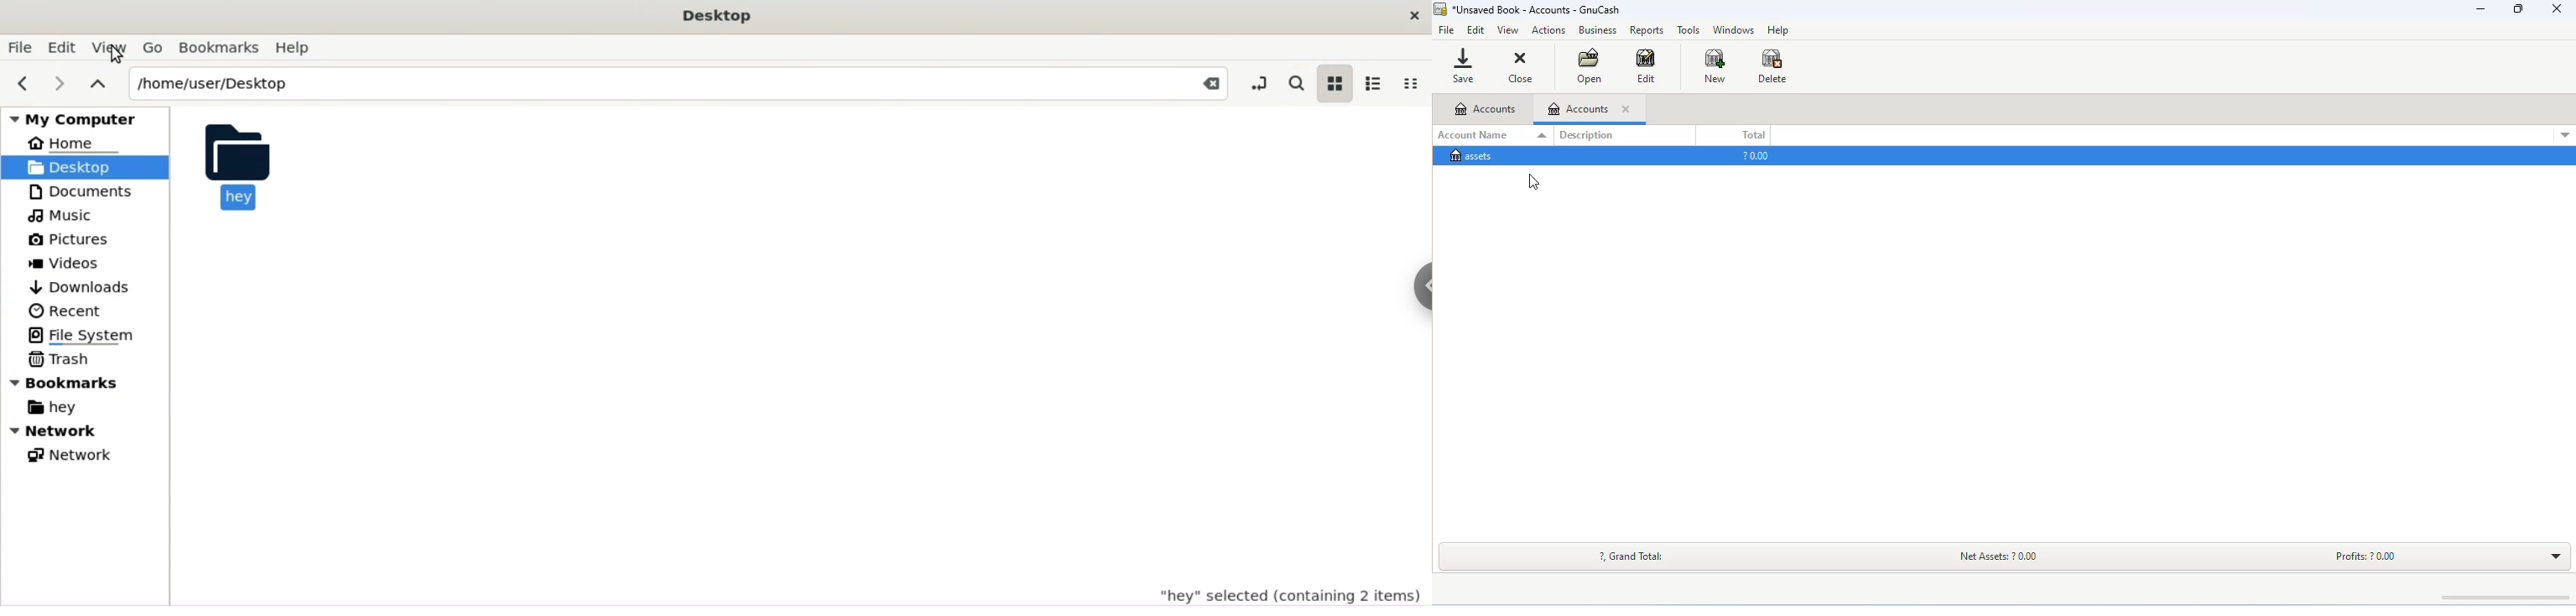 This screenshot has width=2576, height=616. What do you see at coordinates (1377, 83) in the screenshot?
I see `list view` at bounding box center [1377, 83].